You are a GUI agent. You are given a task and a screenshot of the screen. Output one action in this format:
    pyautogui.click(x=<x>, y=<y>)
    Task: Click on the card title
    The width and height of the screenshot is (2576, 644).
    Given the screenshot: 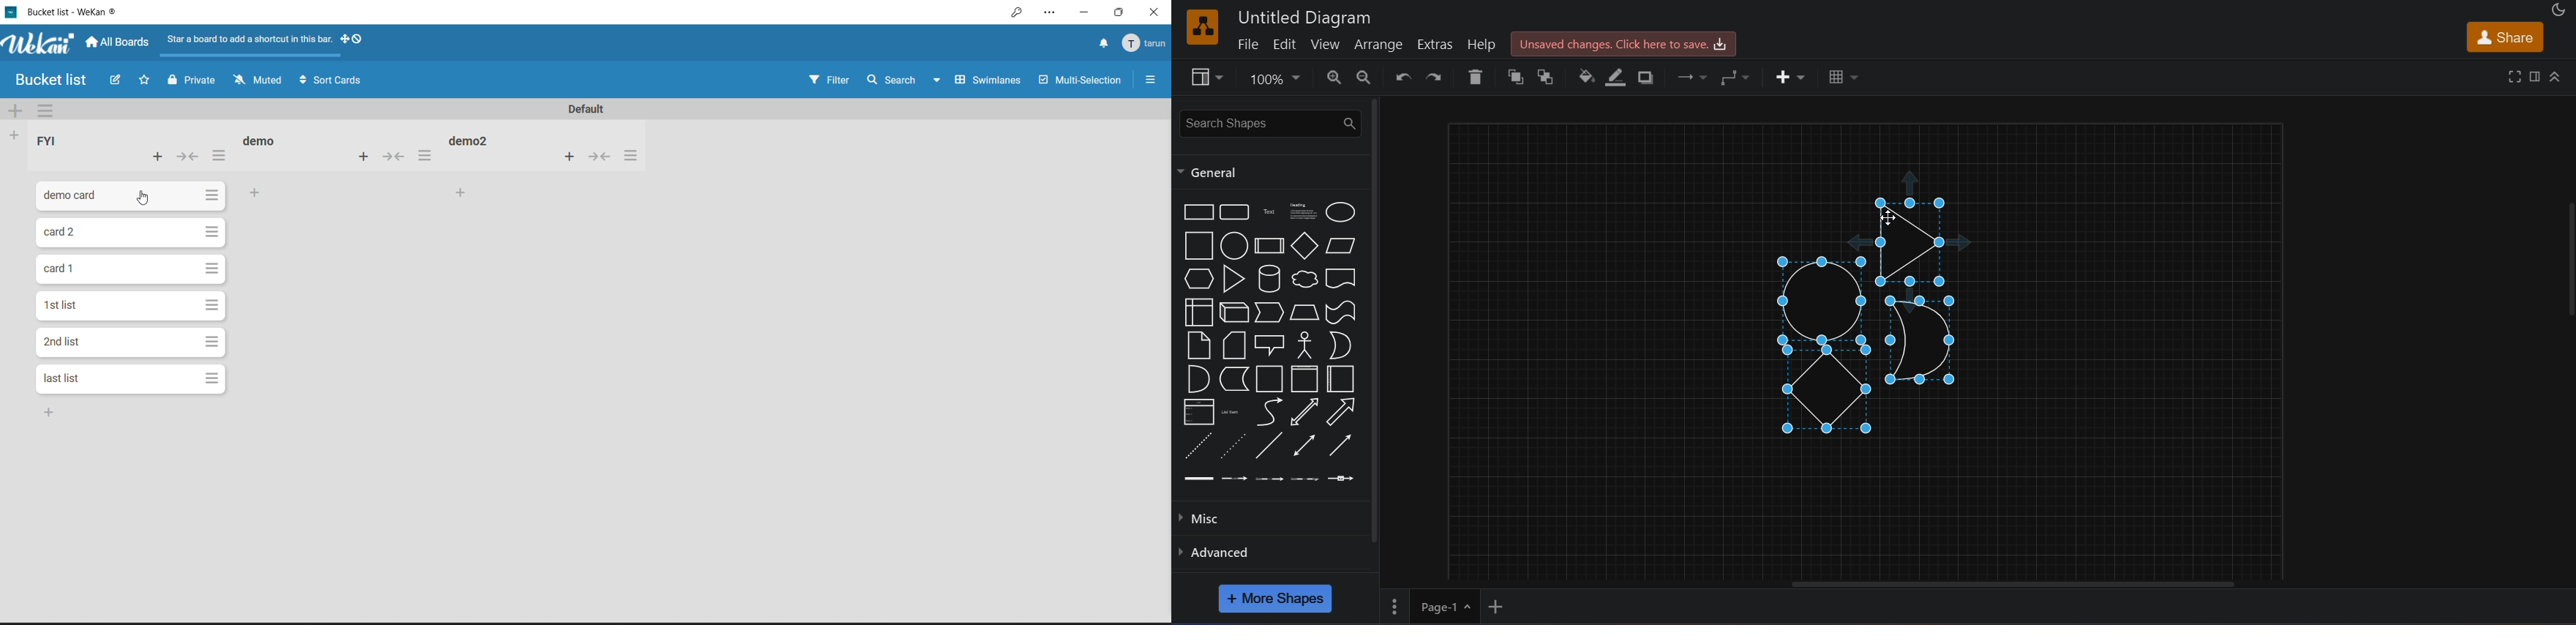 What is the action you would take?
    pyautogui.click(x=62, y=378)
    